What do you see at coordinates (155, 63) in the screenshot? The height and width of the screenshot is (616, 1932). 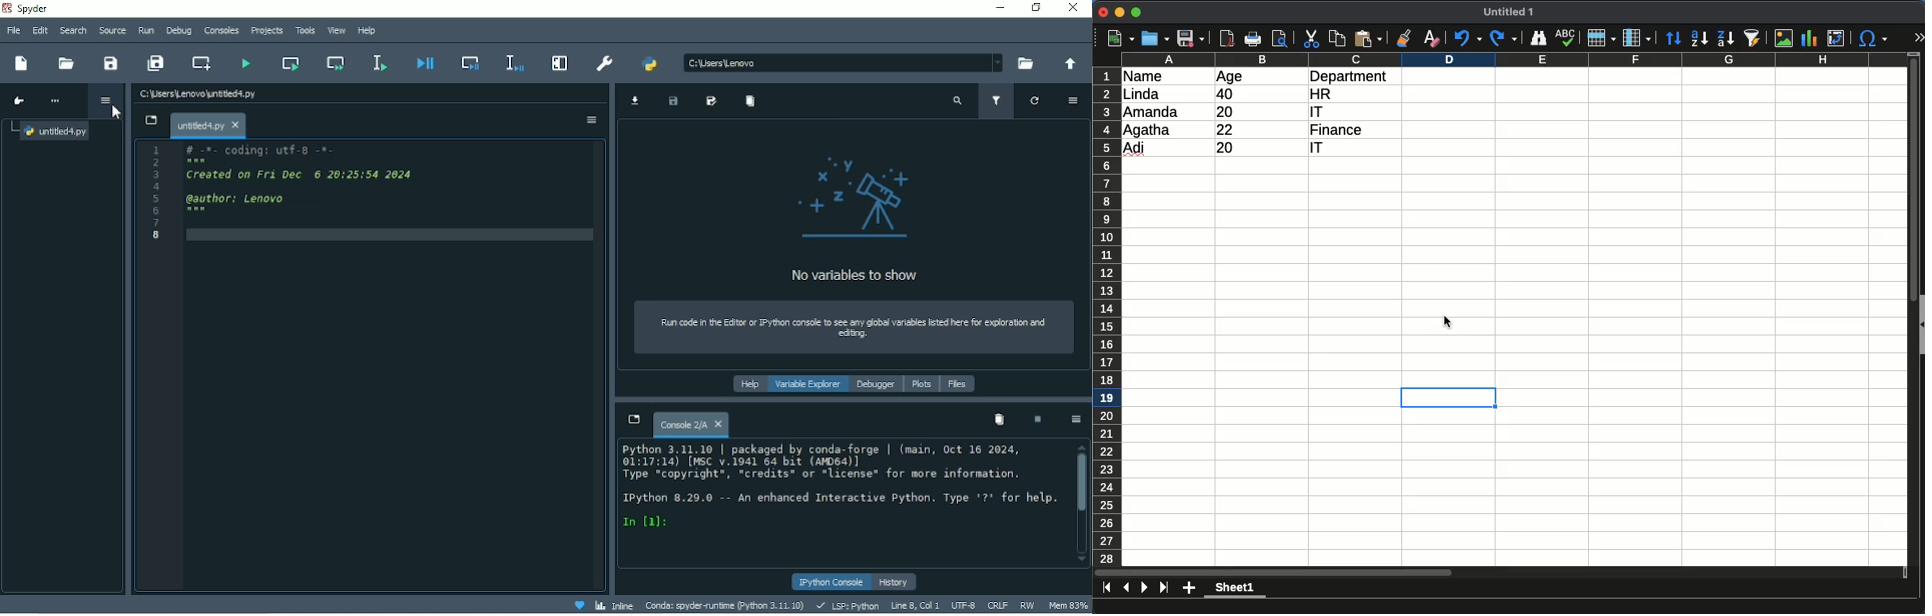 I see `Save all files` at bounding box center [155, 63].